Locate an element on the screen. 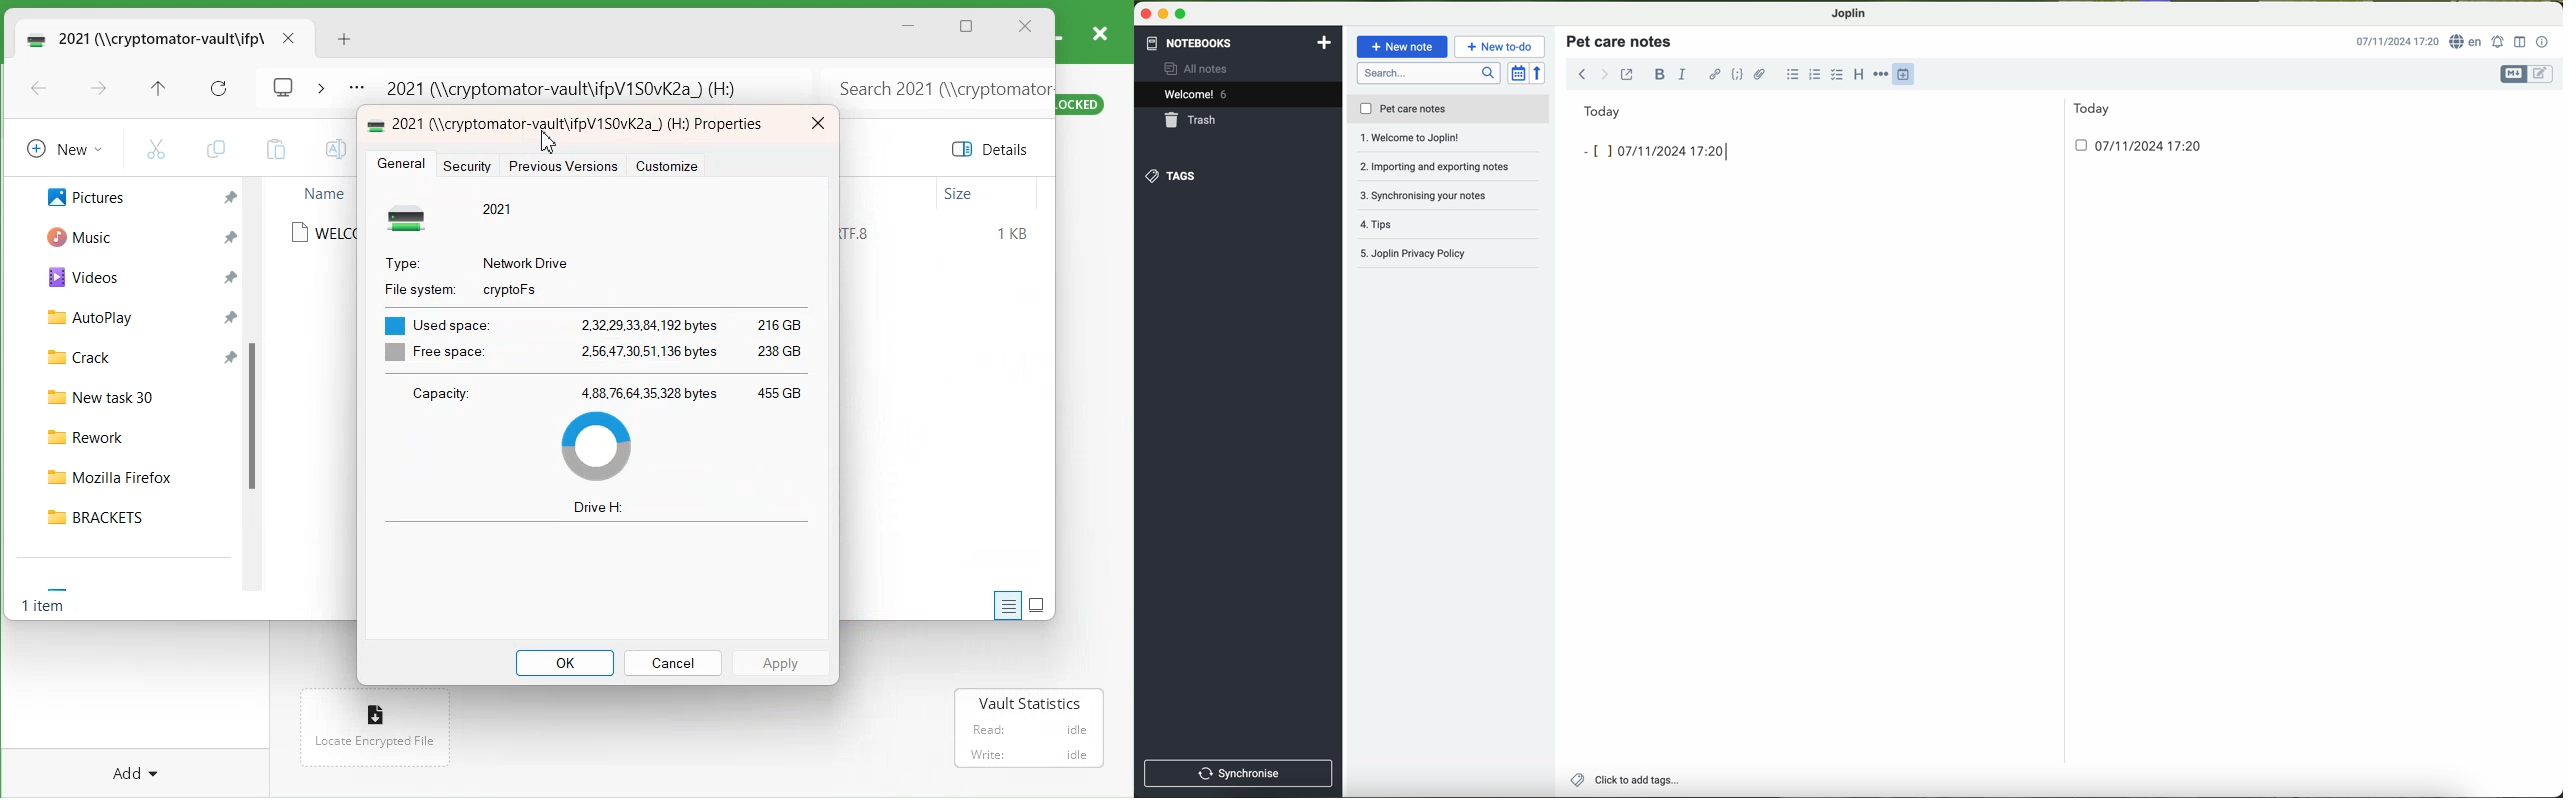 The height and width of the screenshot is (812, 2576). toggle editors is located at coordinates (2526, 74).